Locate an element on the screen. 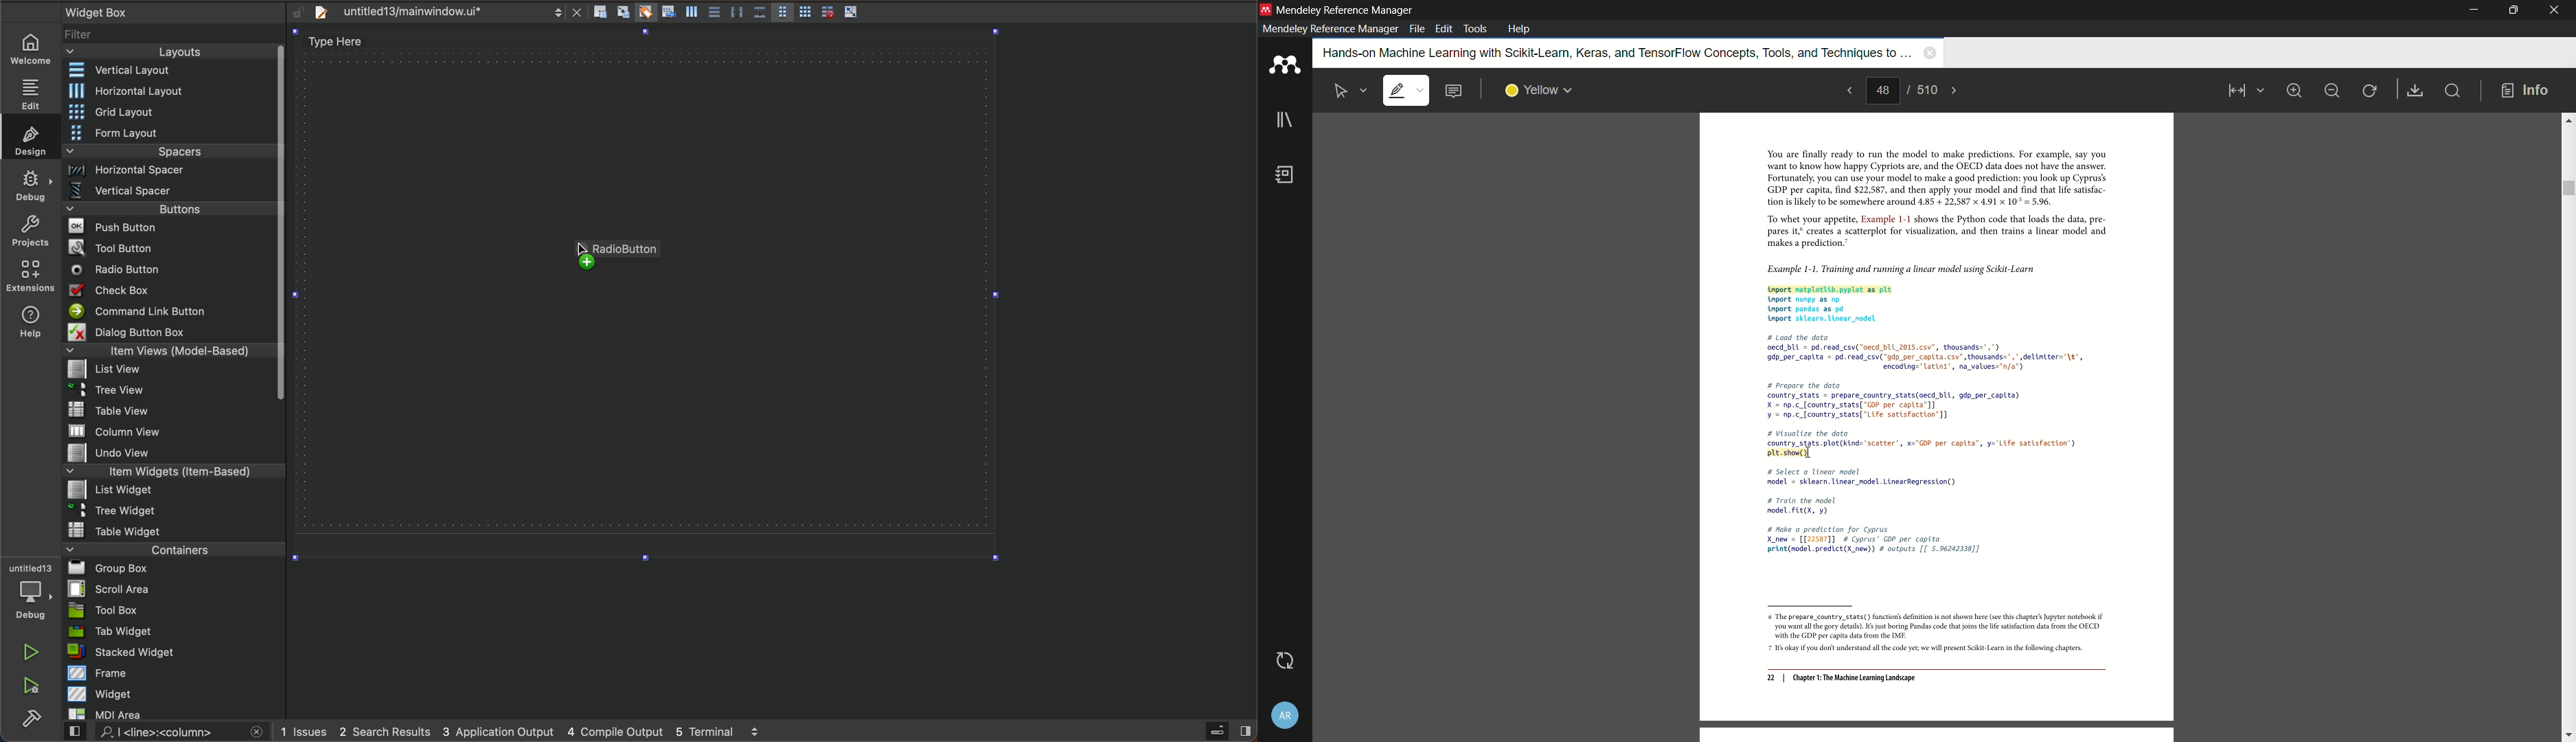 This screenshot has width=2576, height=756. debug is located at coordinates (32, 184).